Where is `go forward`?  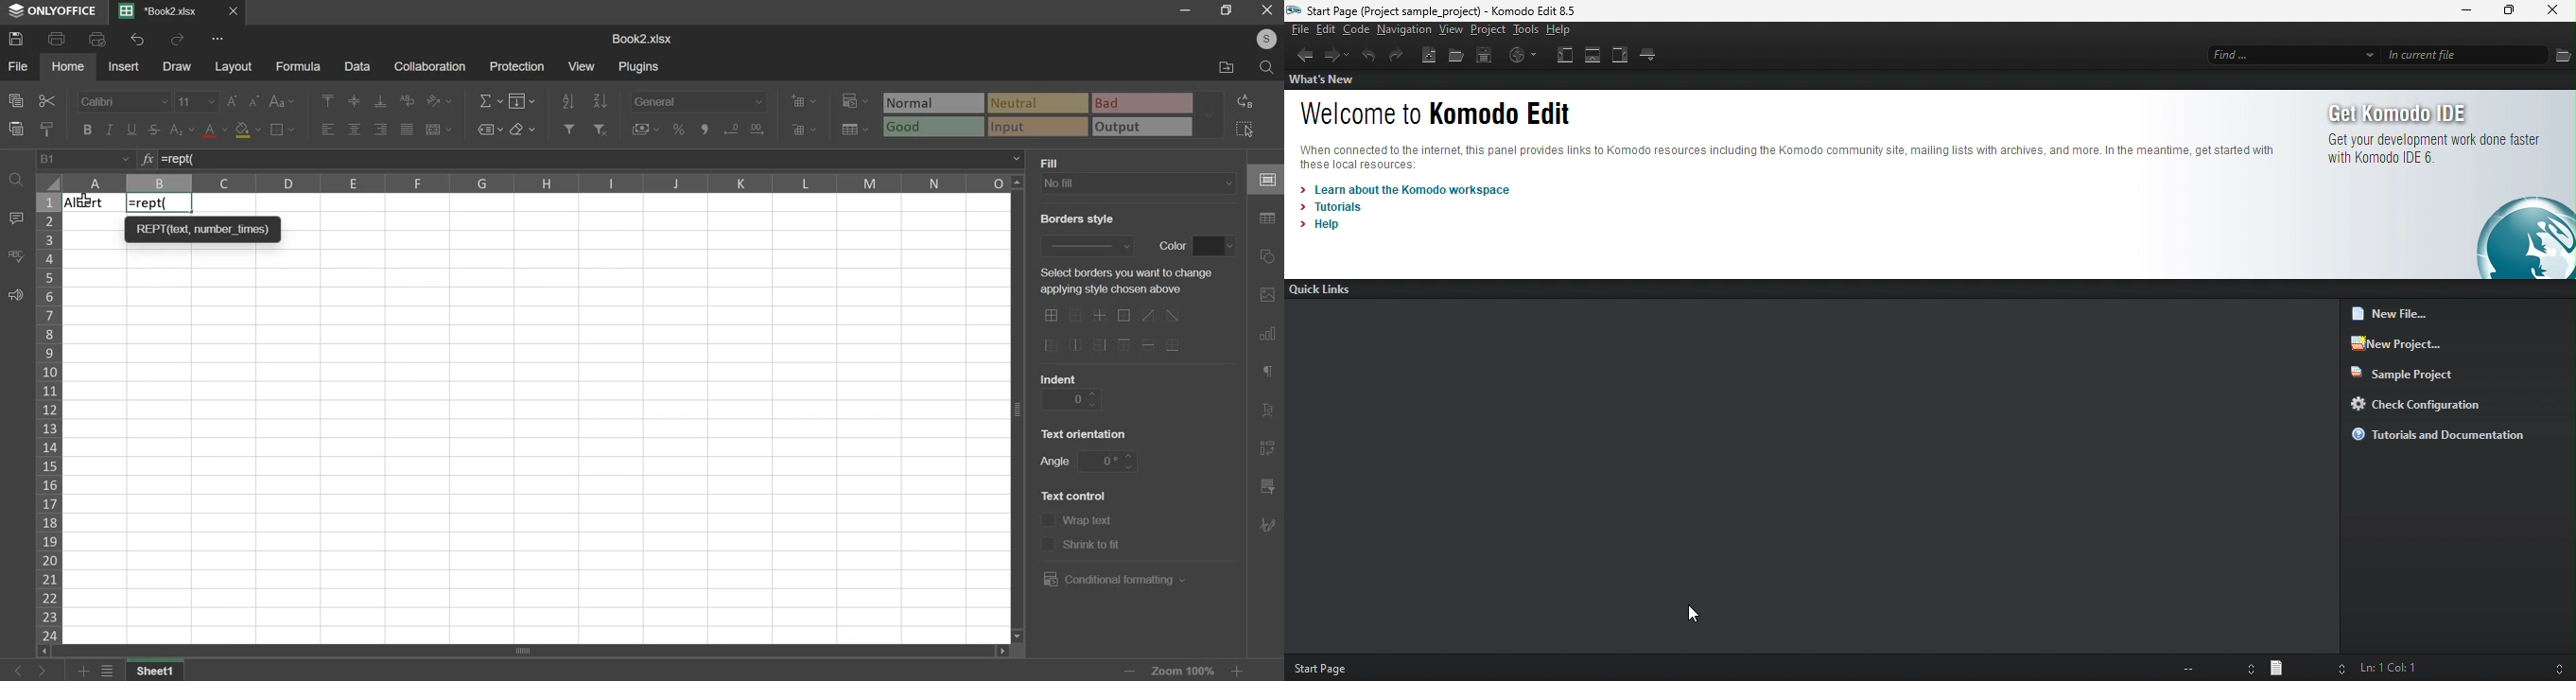 go forward is located at coordinates (48, 671).